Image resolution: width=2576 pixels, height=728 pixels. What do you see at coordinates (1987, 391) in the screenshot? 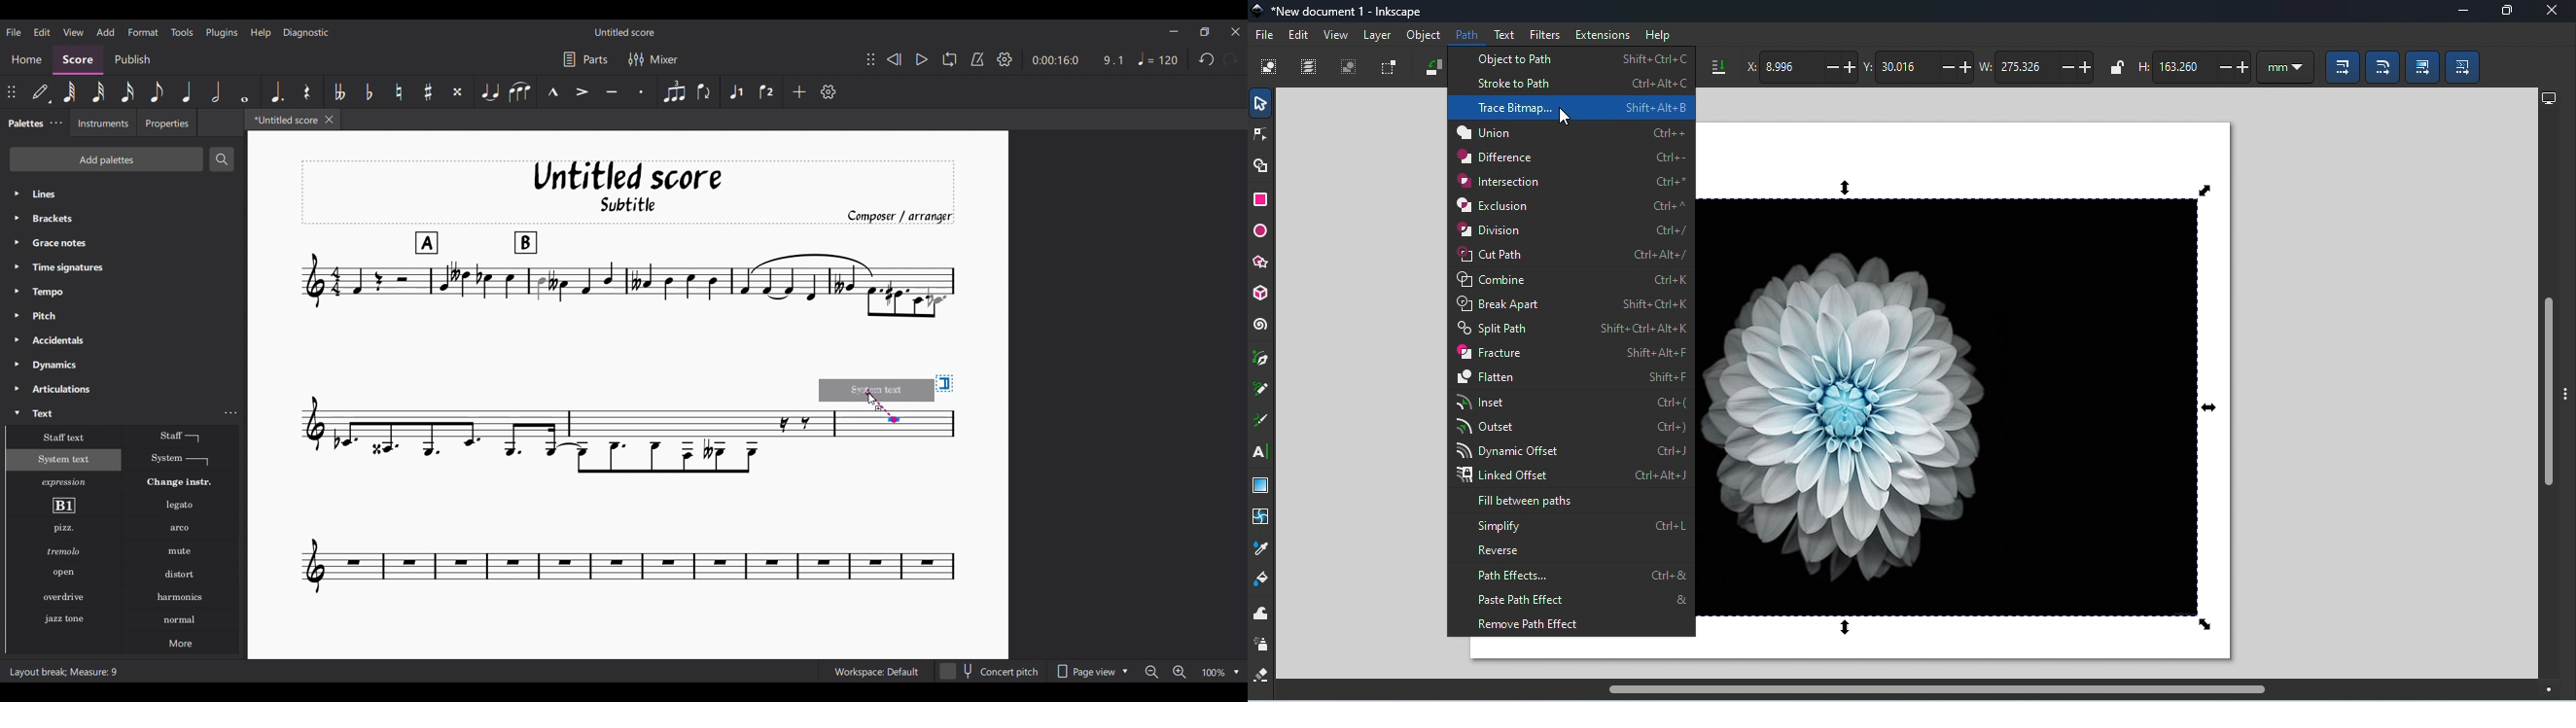
I see `Canvas` at bounding box center [1987, 391].